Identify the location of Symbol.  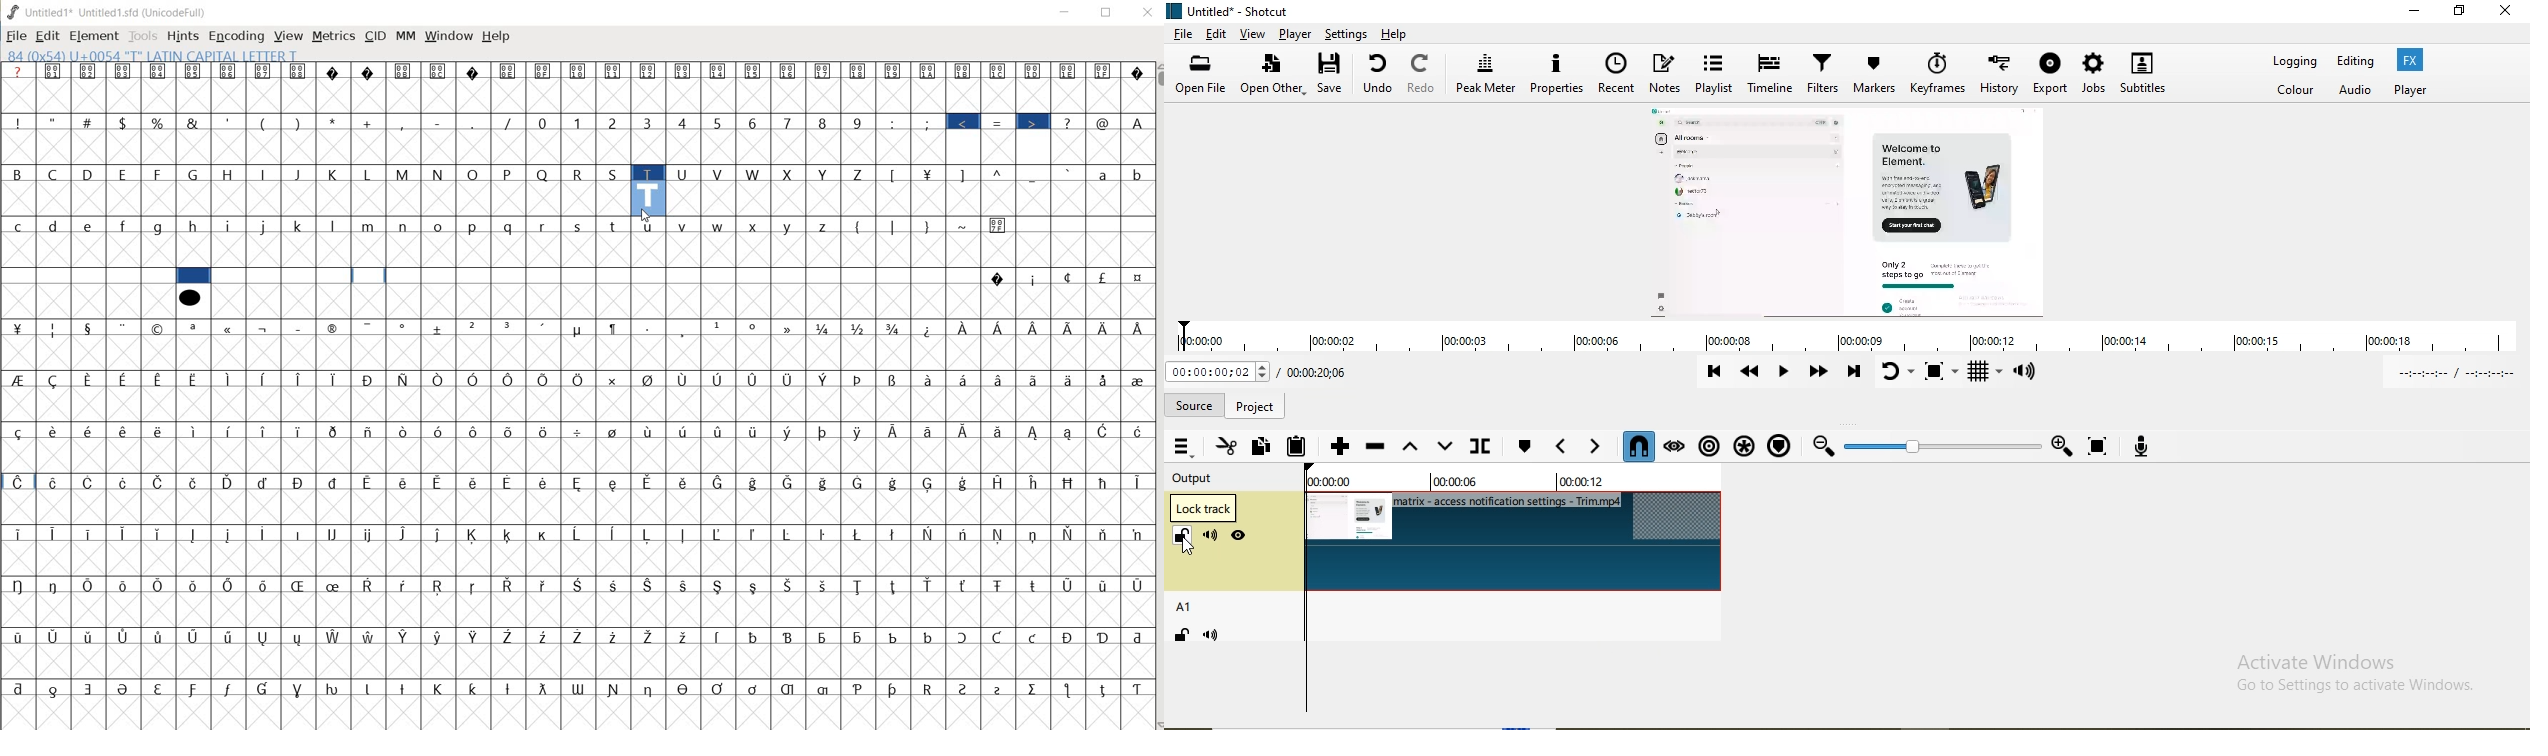
(754, 586).